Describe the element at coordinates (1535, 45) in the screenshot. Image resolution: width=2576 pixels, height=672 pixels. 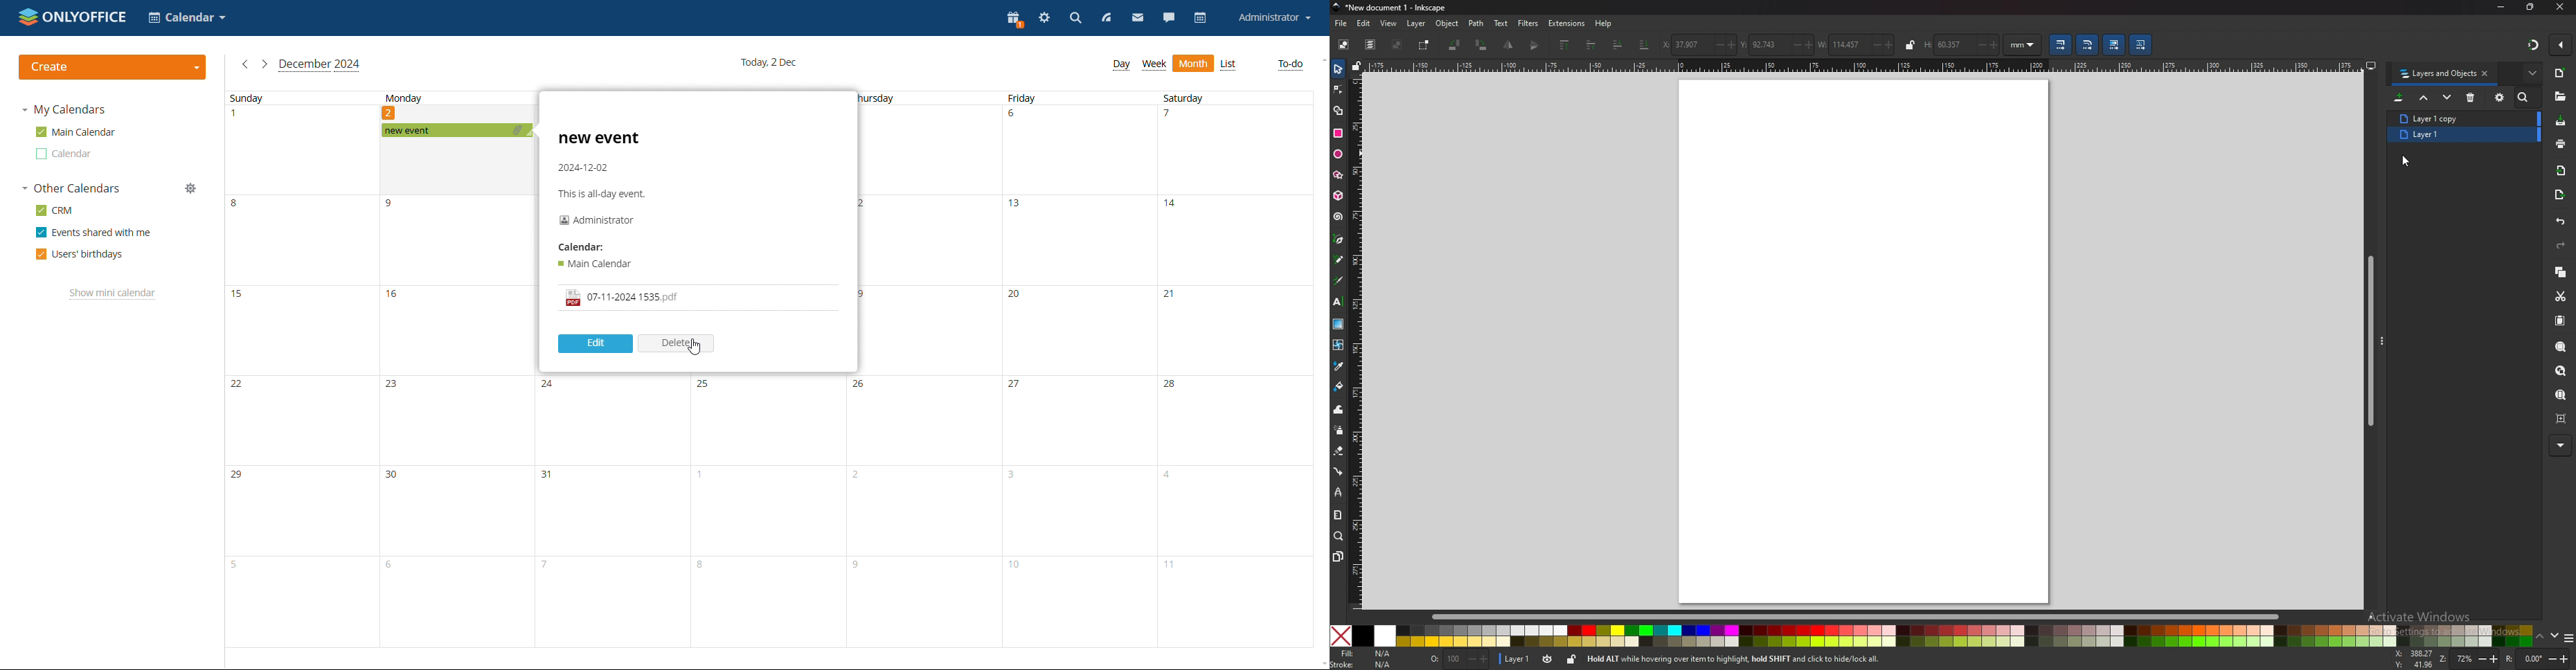
I see `flip horizontally` at that location.